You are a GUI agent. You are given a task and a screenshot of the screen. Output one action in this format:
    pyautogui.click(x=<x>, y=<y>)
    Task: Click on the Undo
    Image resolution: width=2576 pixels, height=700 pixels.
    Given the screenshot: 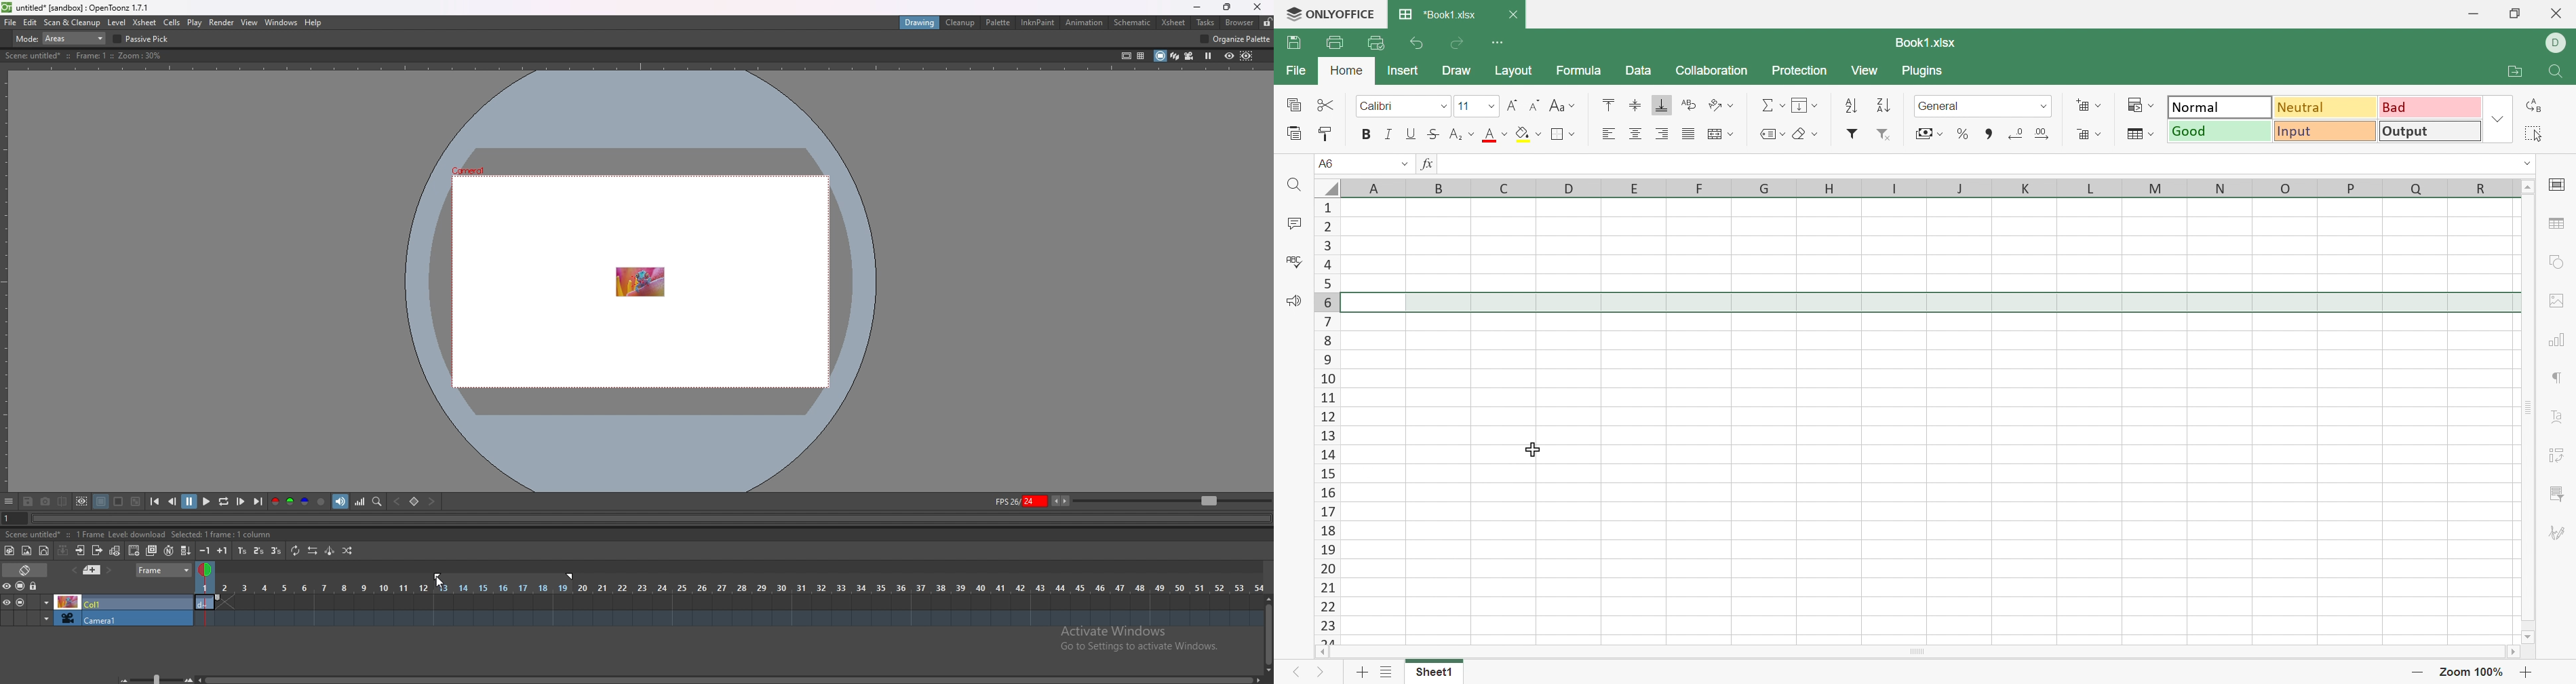 What is the action you would take?
    pyautogui.click(x=1418, y=42)
    